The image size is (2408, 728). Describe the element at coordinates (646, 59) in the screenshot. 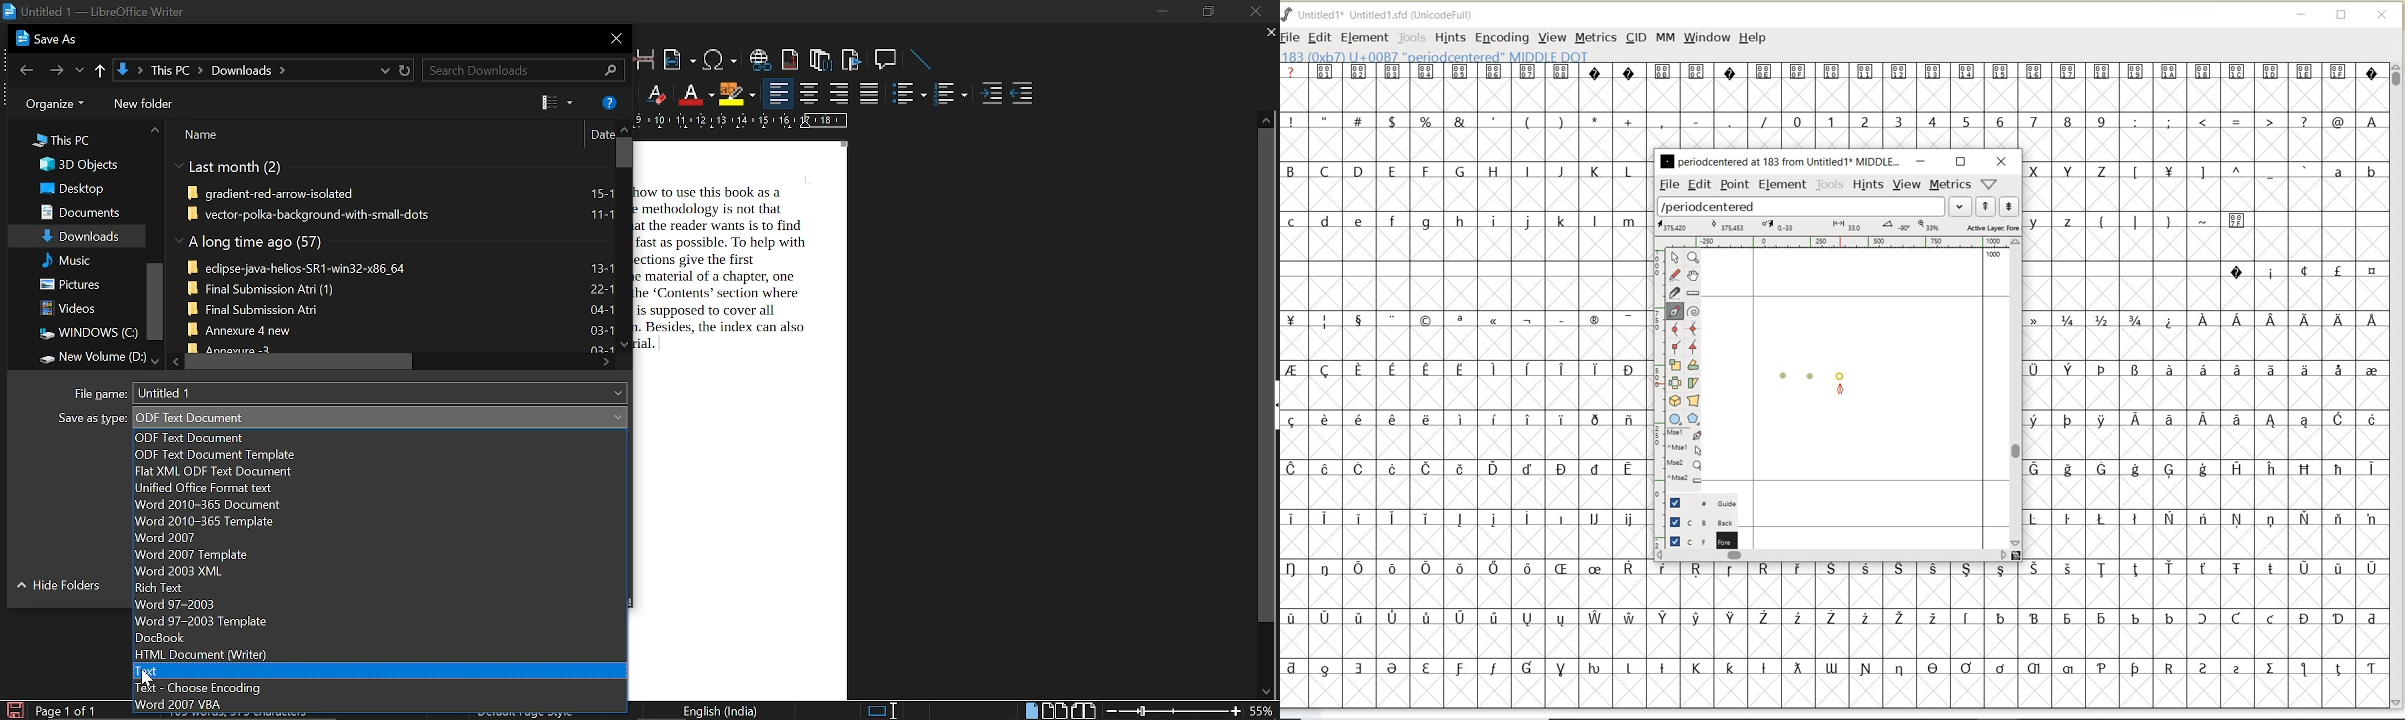

I see `insert page break` at that location.